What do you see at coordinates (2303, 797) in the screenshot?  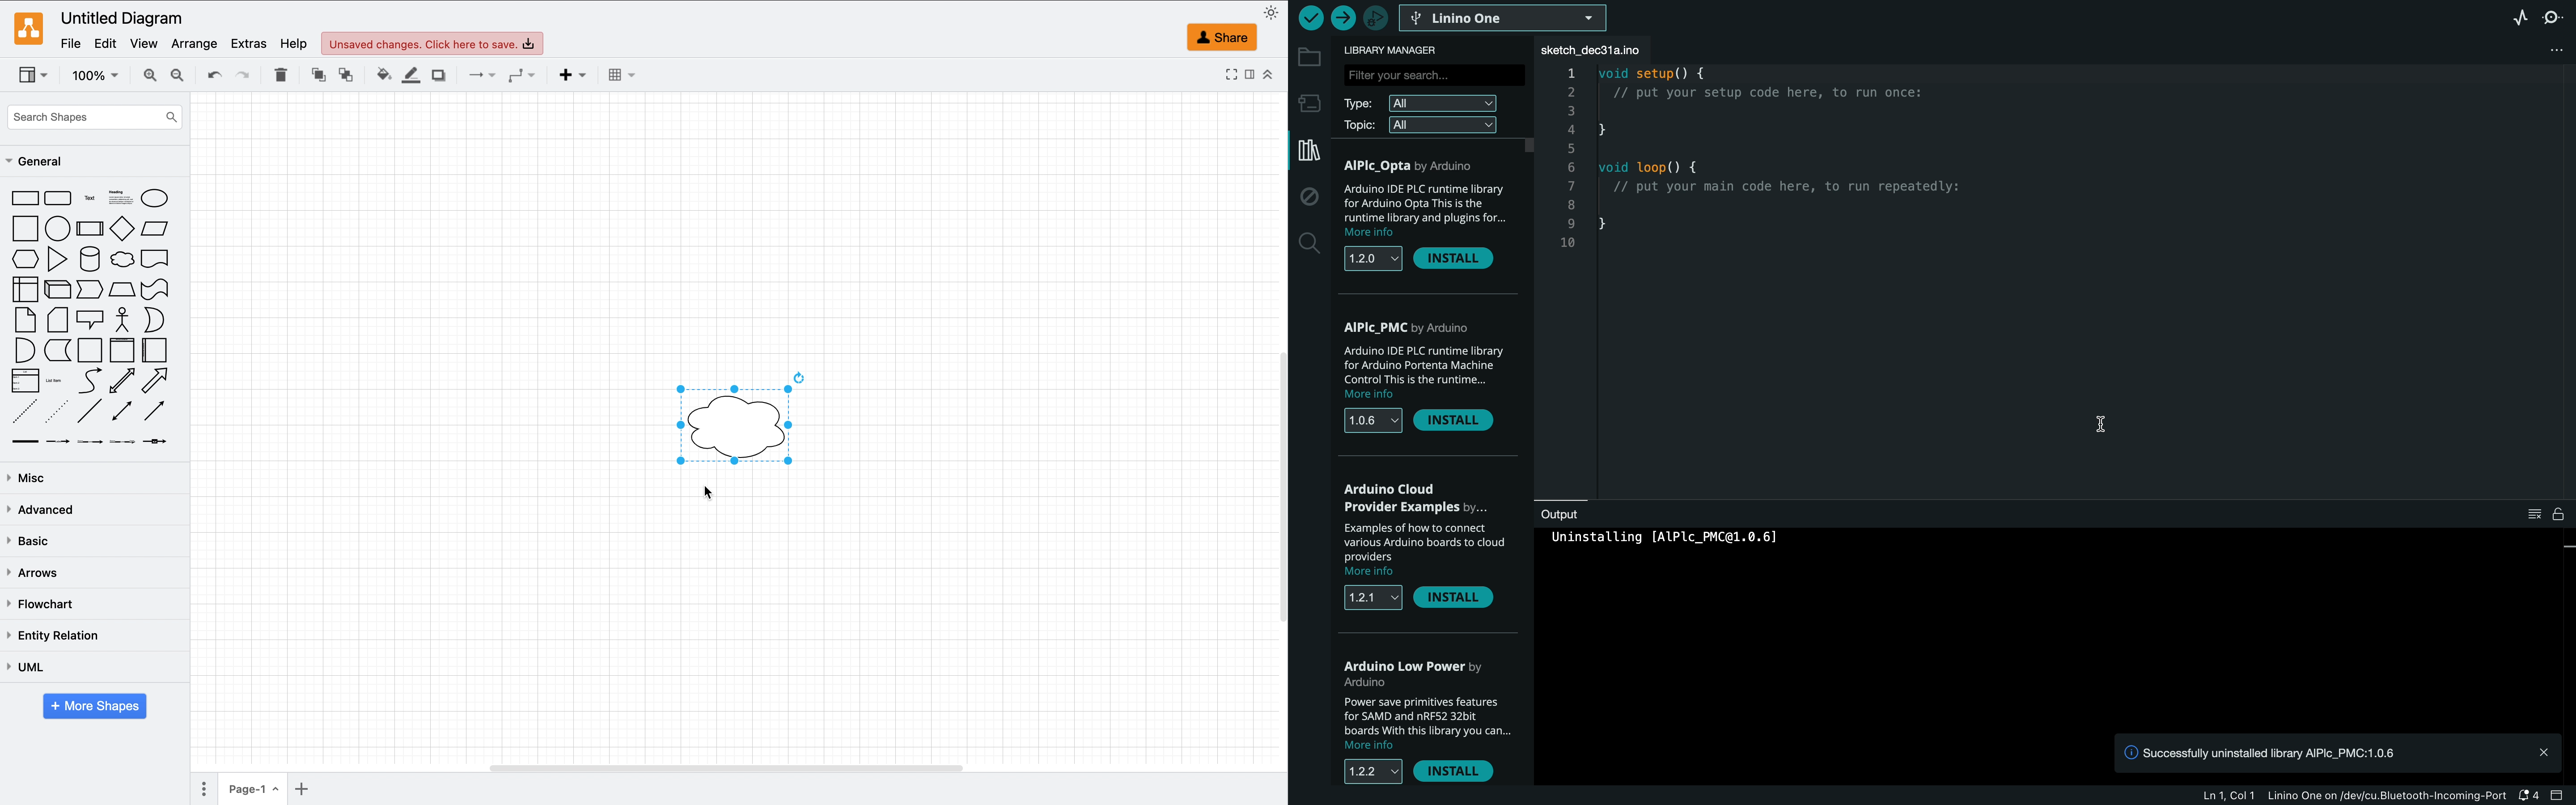 I see `file information` at bounding box center [2303, 797].